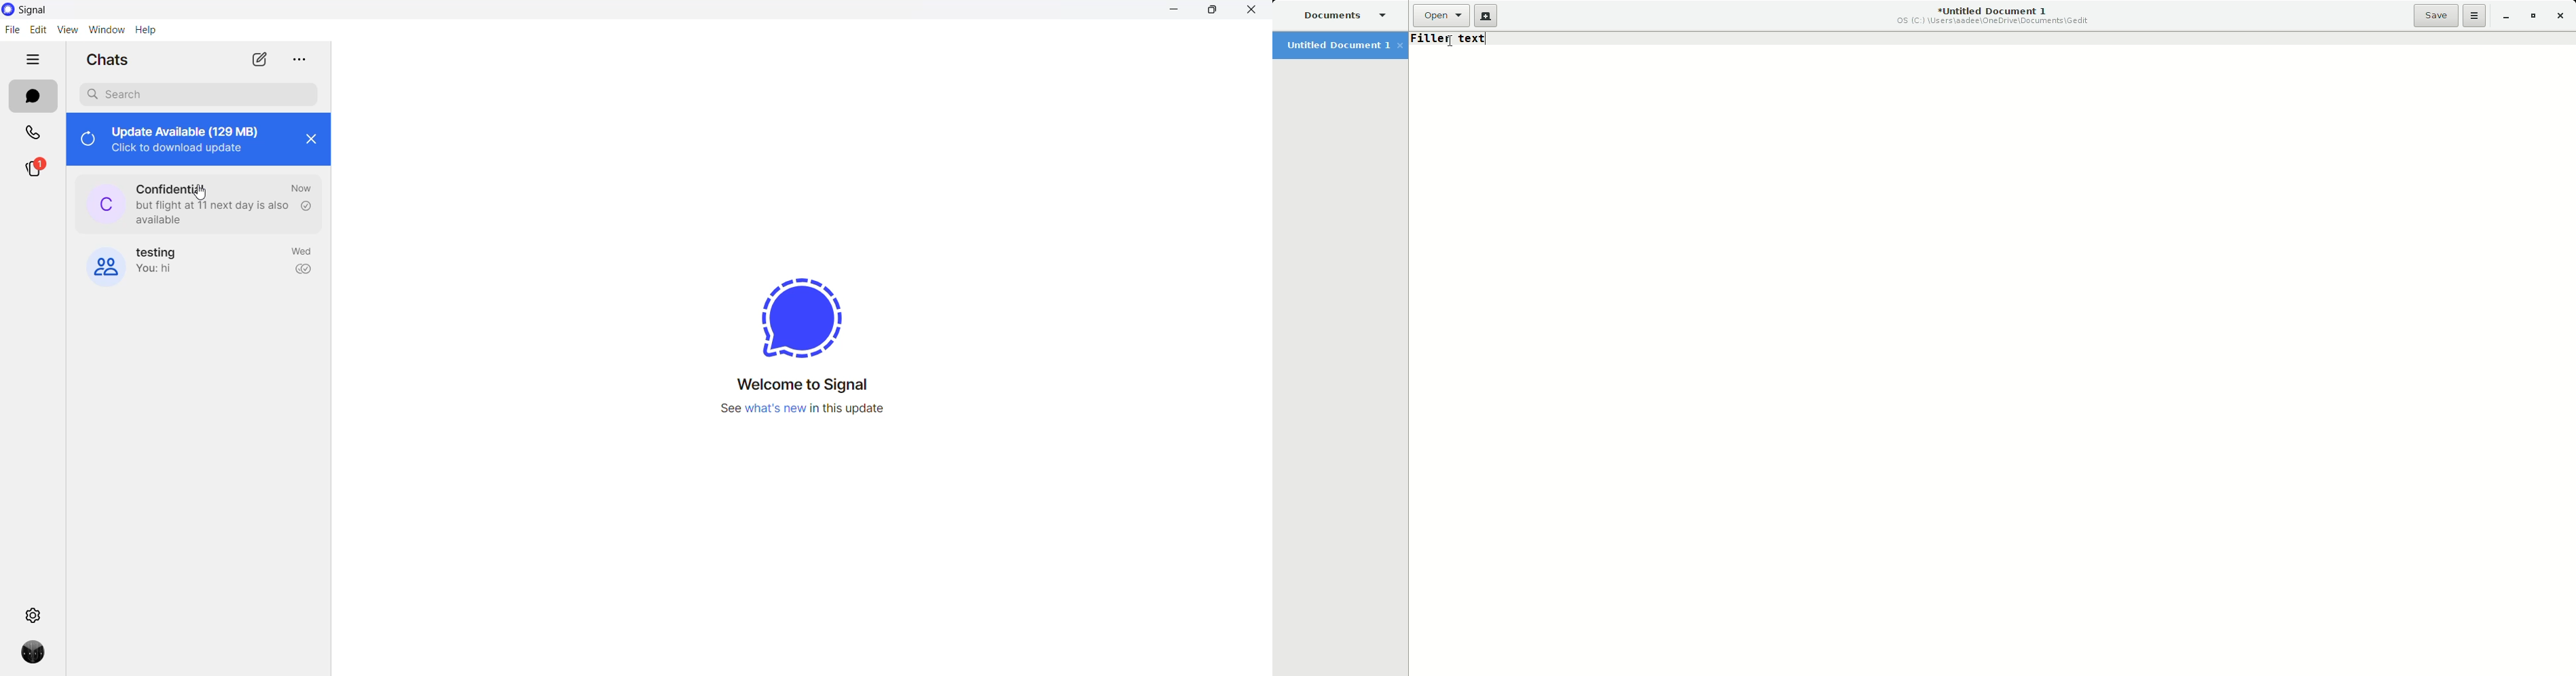 The width and height of the screenshot is (2576, 700). Describe the element at coordinates (166, 271) in the screenshot. I see `last message` at that location.